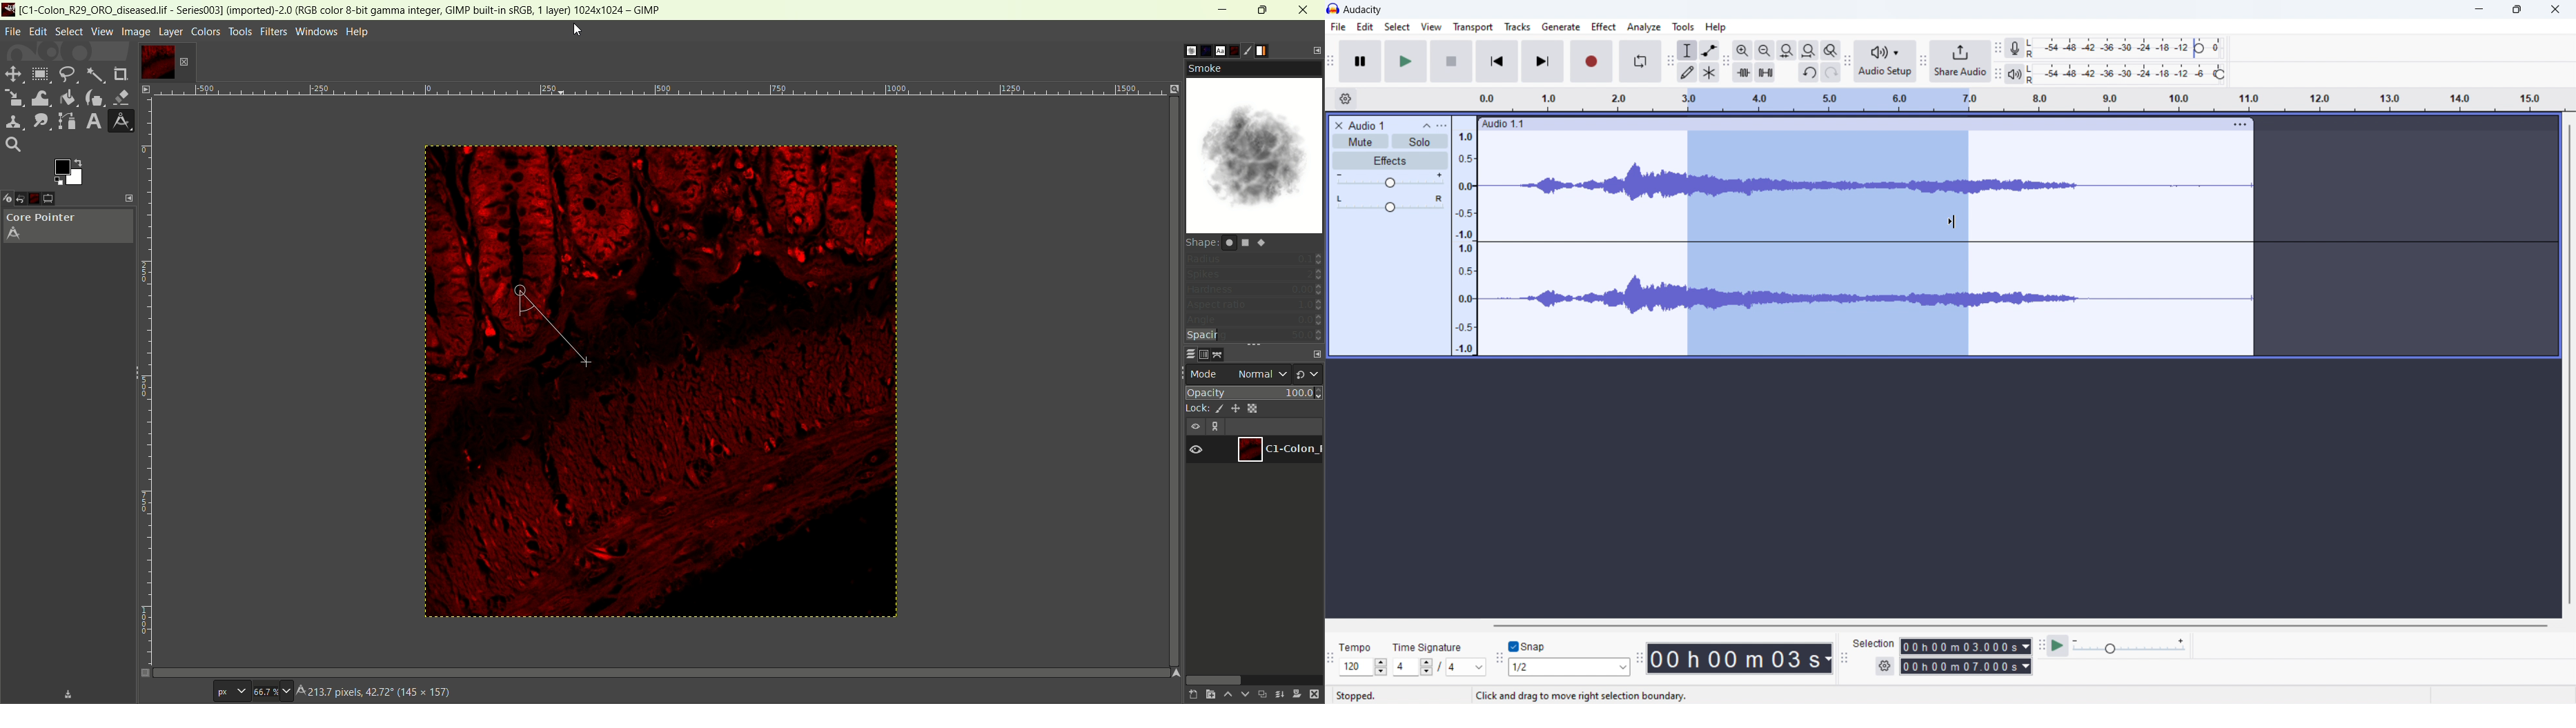 The image size is (2576, 728). I want to click on aspect ratio, so click(1255, 304).